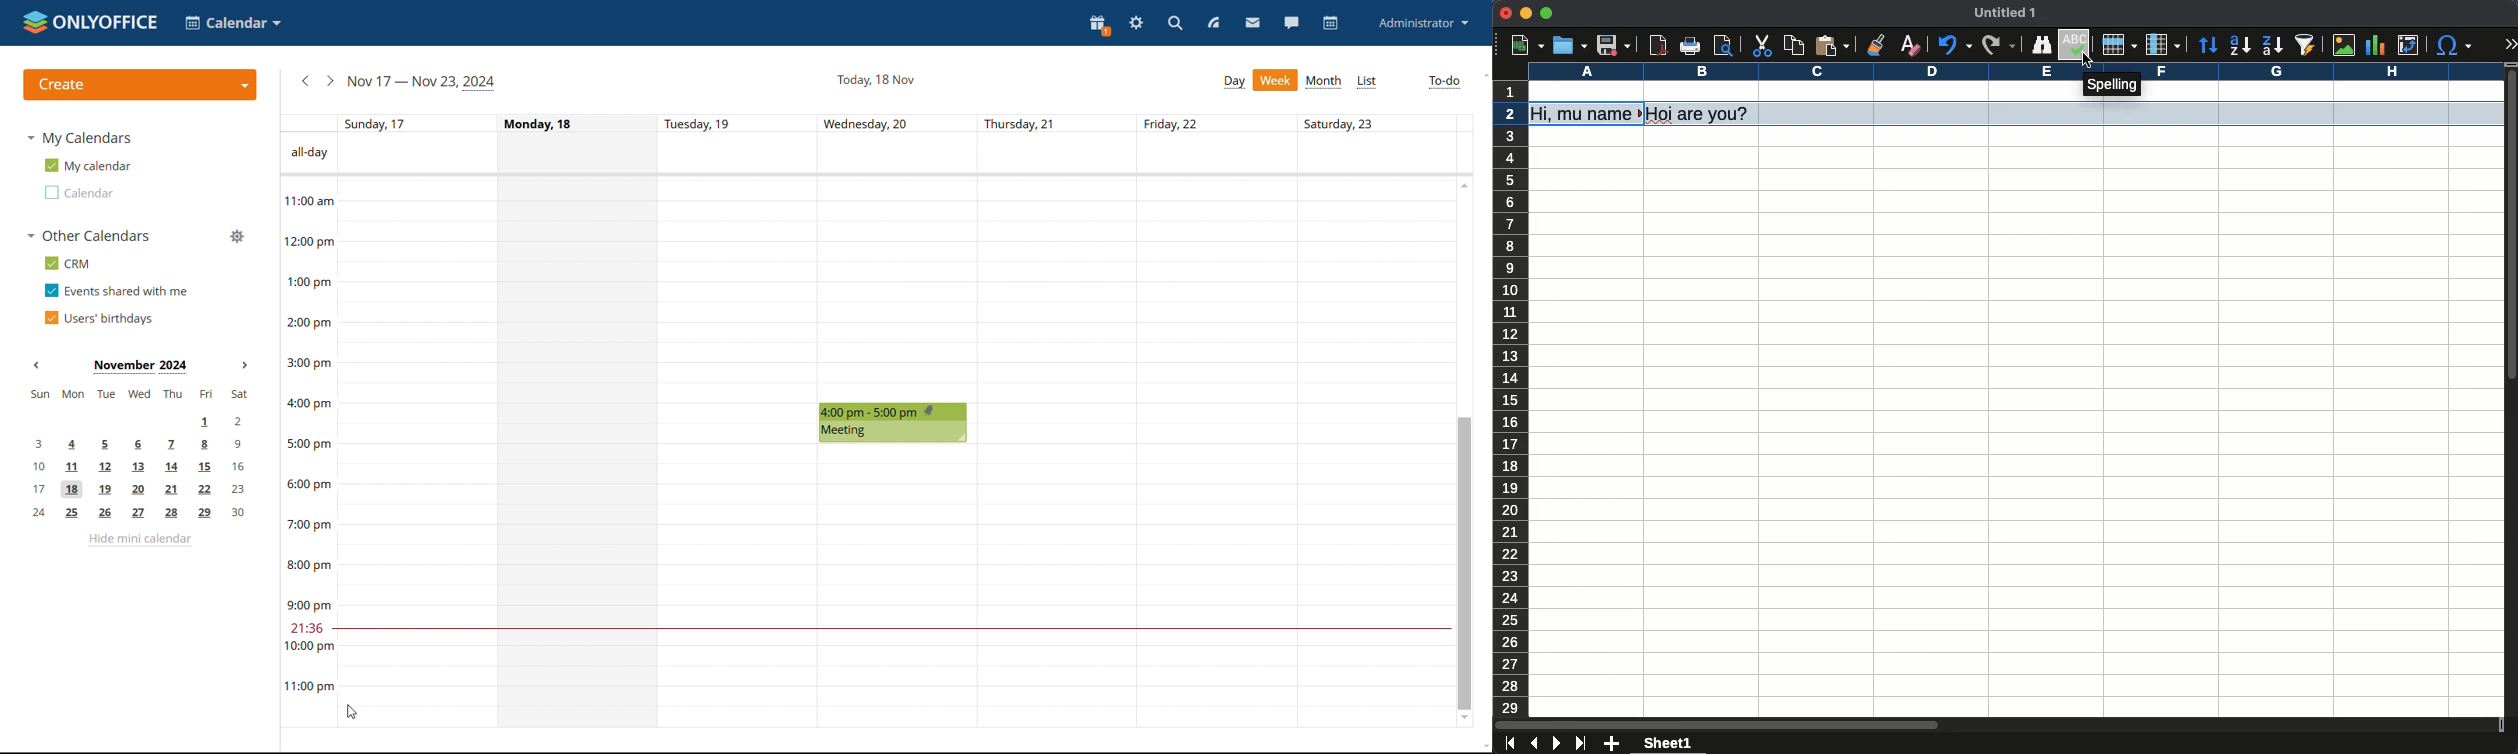 Image resolution: width=2520 pixels, height=756 pixels. Describe the element at coordinates (1999, 46) in the screenshot. I see `redo` at that location.